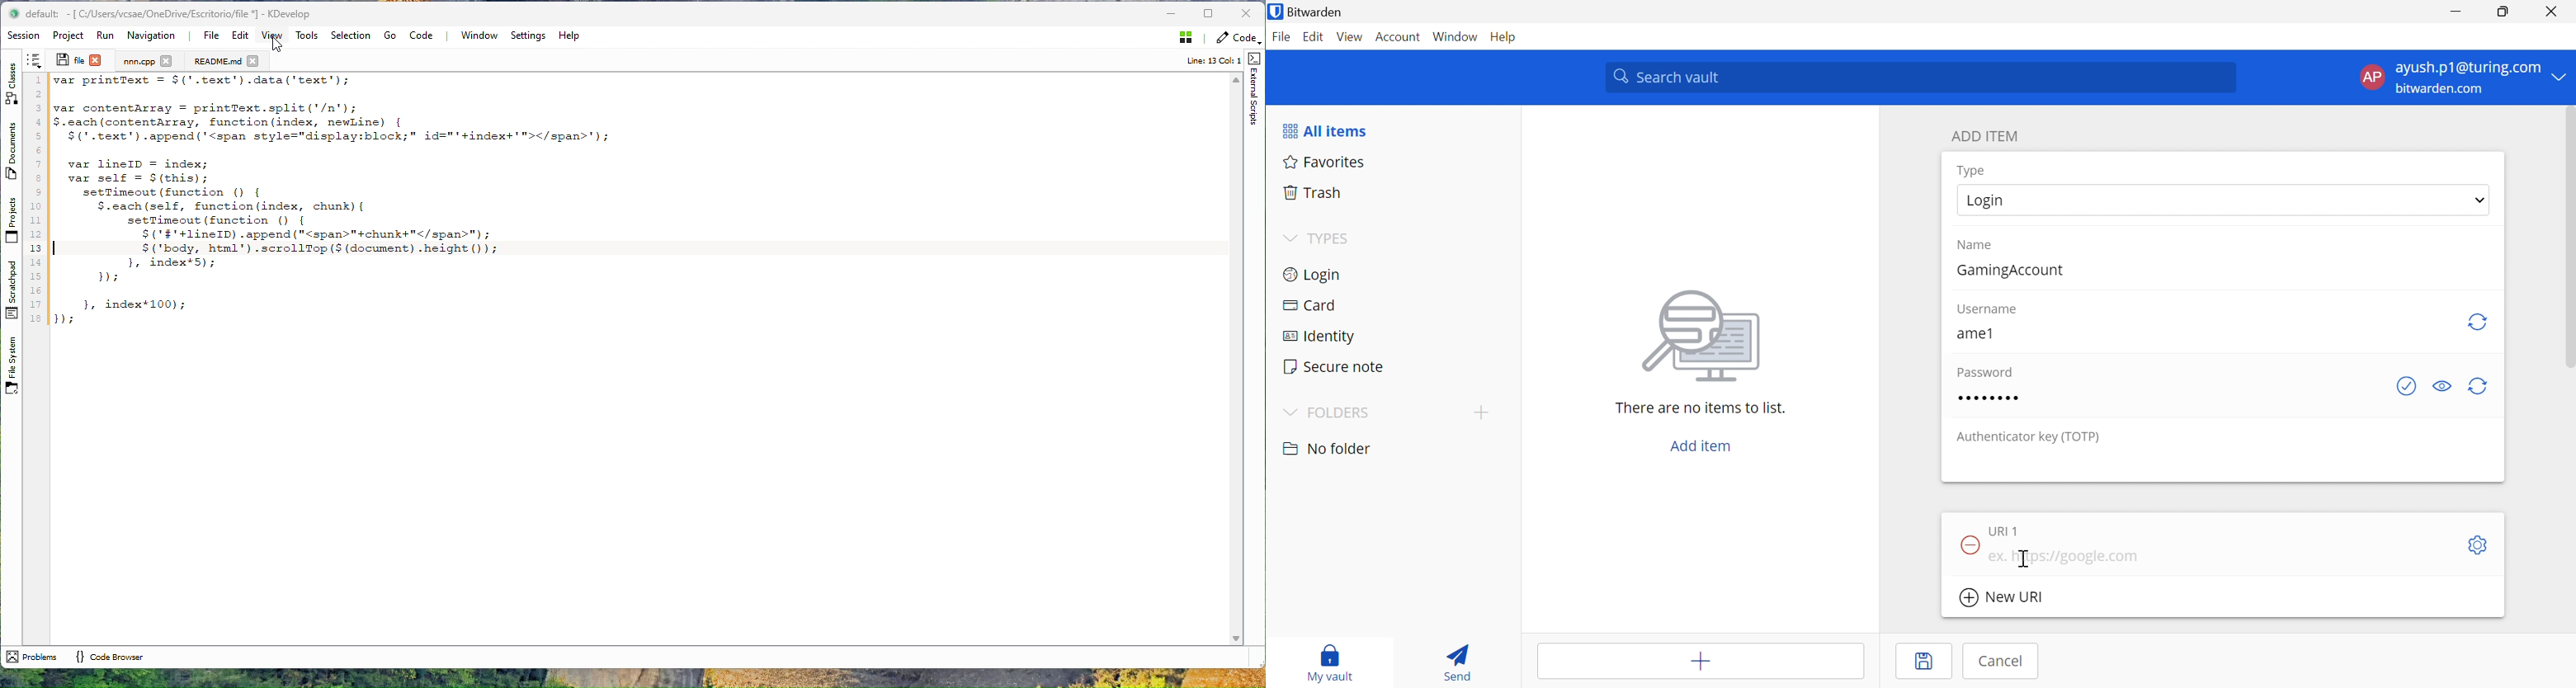 This screenshot has width=2576, height=700. What do you see at coordinates (238, 35) in the screenshot?
I see `Edit` at bounding box center [238, 35].